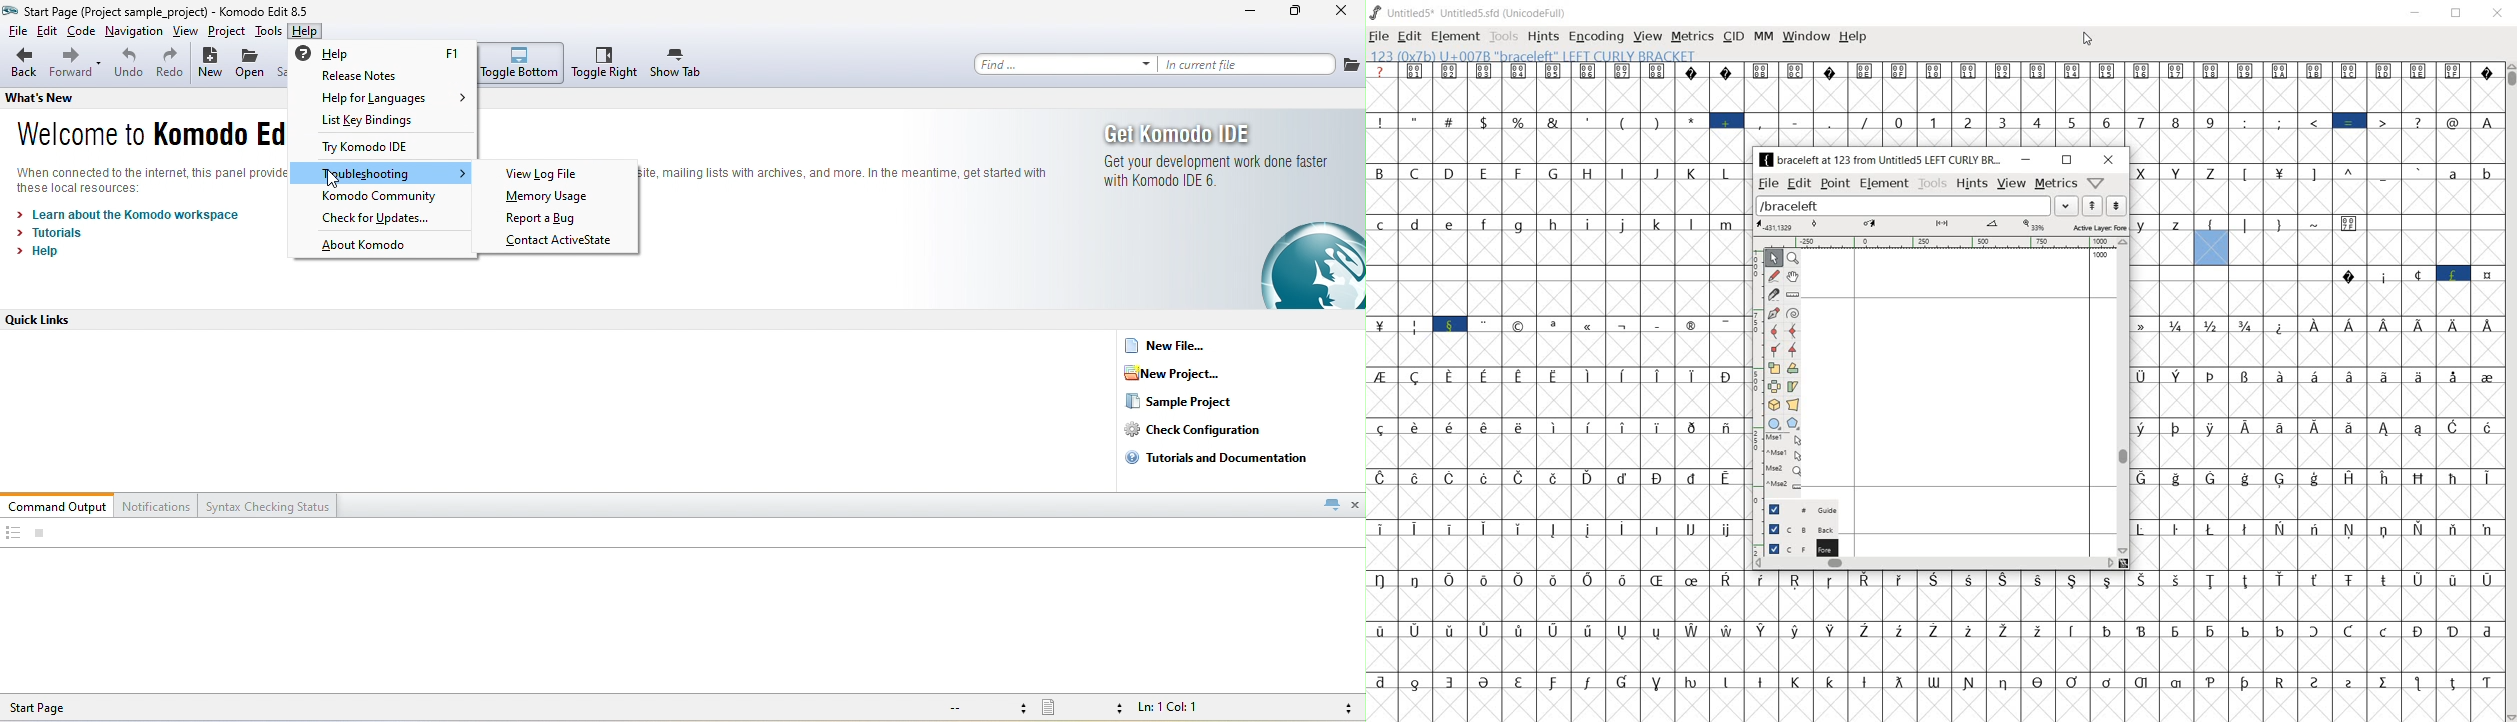 The width and height of the screenshot is (2520, 728). I want to click on tutorials and documentation, so click(1222, 457).